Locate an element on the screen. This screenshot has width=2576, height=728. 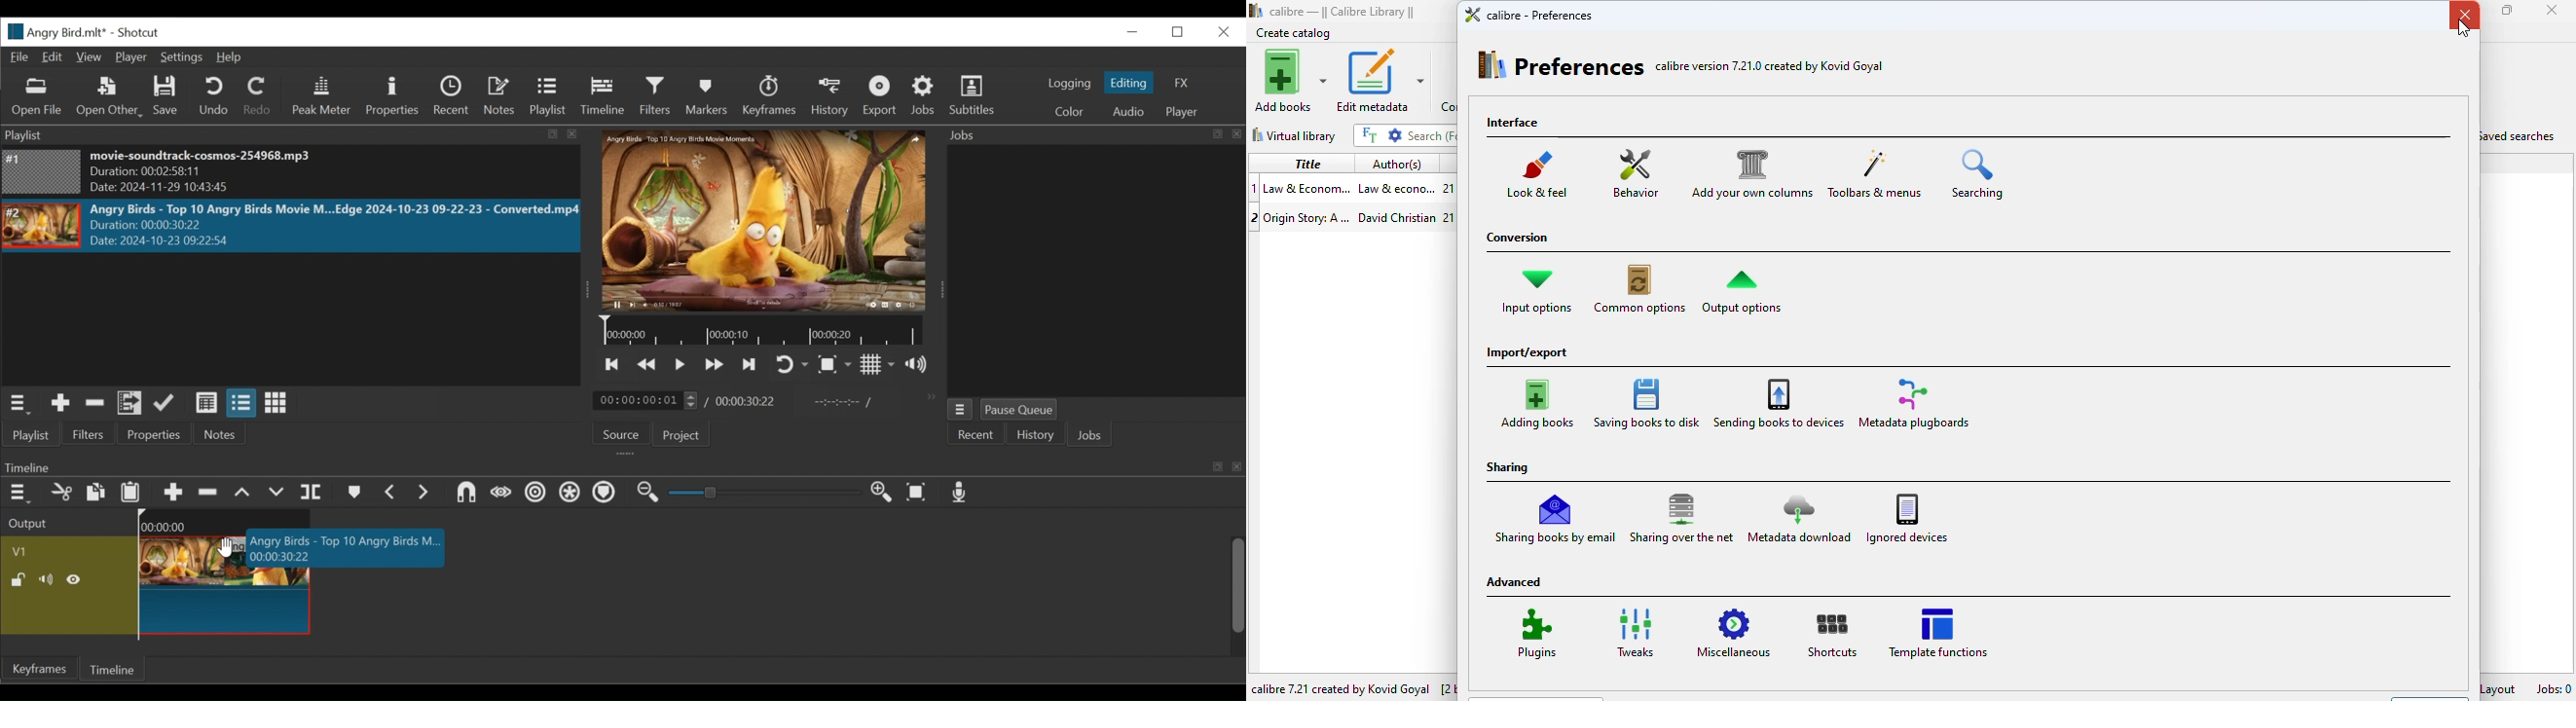
sharing books by email is located at coordinates (1557, 516).